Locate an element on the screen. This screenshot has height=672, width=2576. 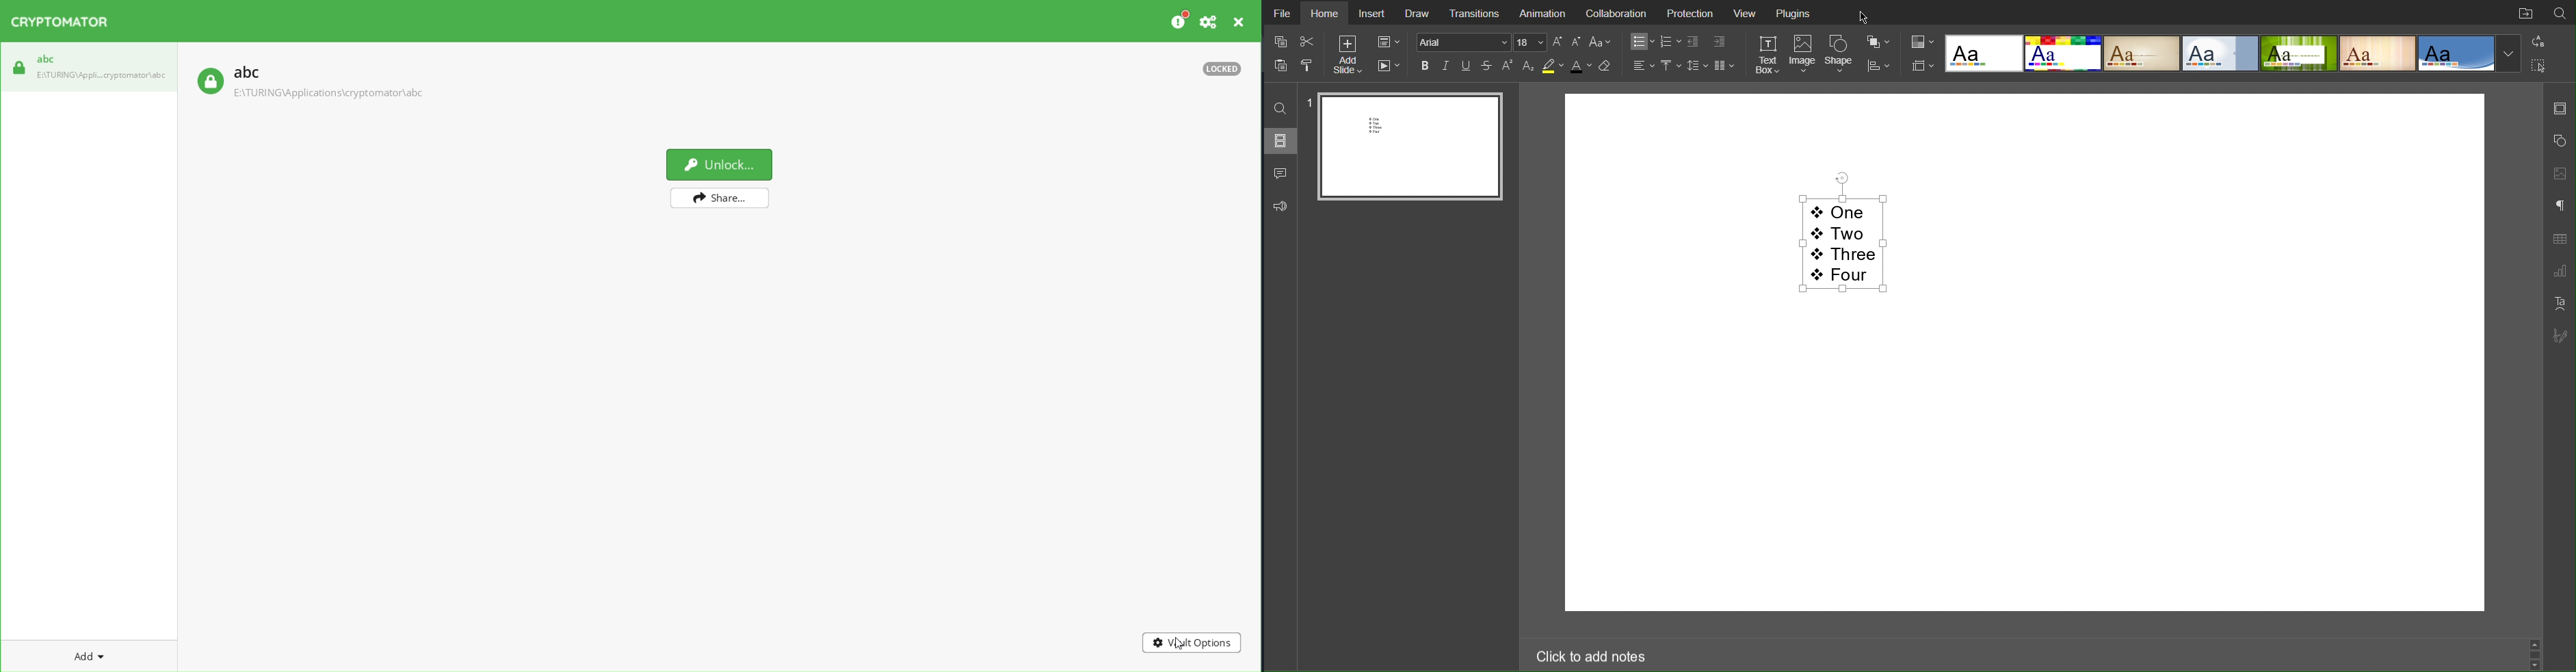
Playback Settings is located at coordinates (1388, 67).